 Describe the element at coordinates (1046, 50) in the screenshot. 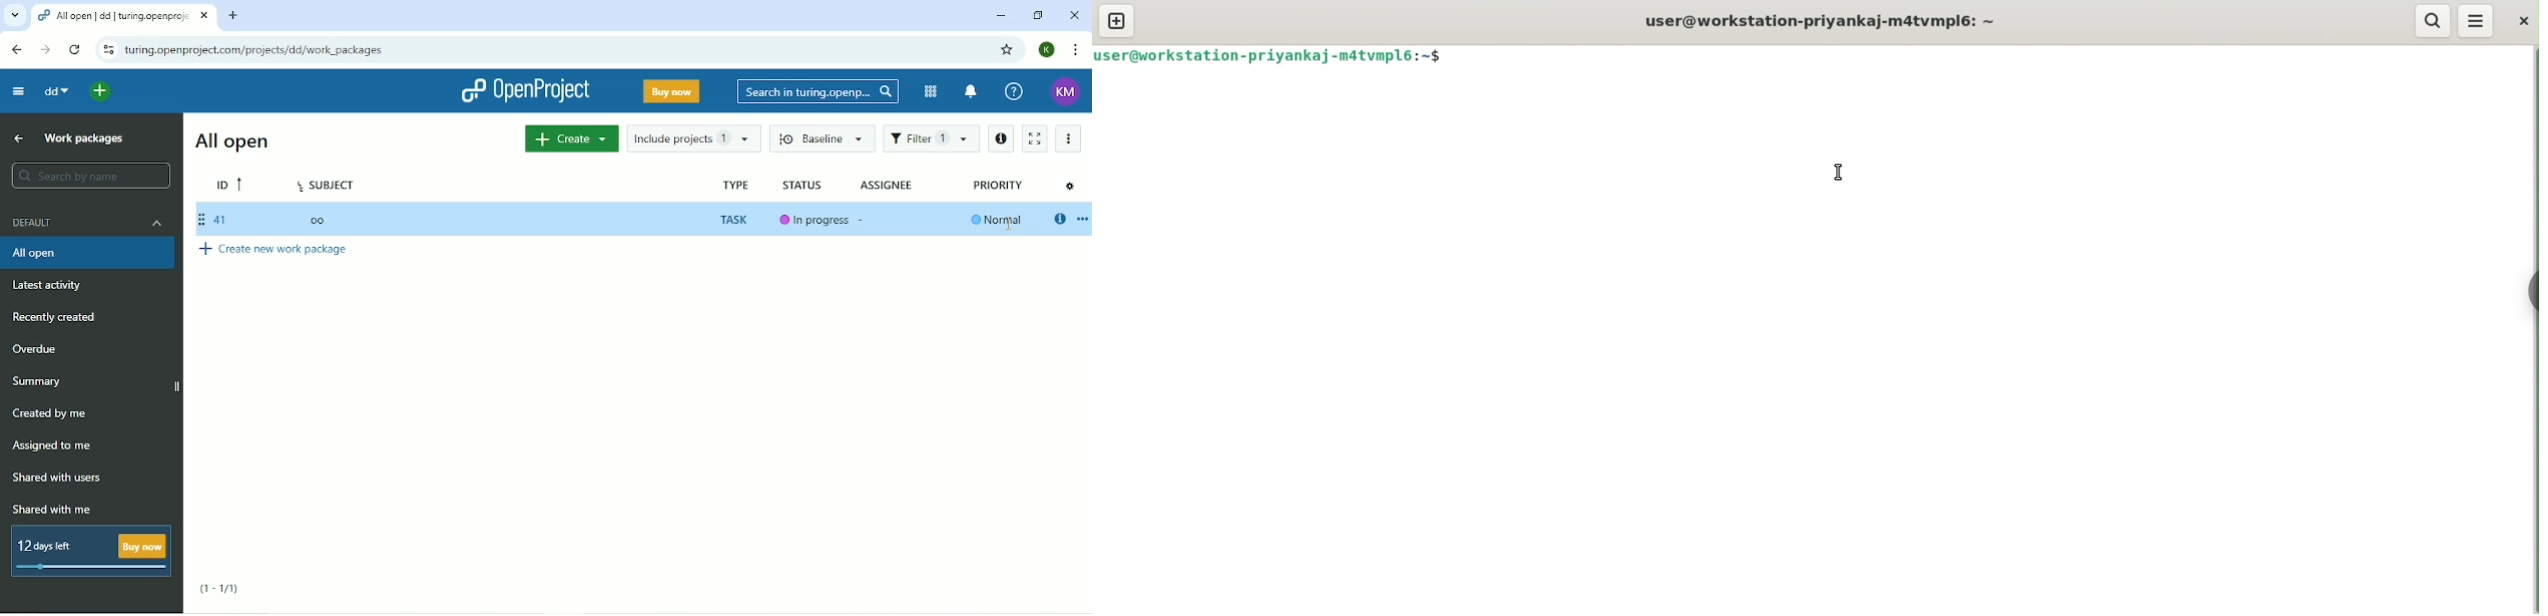

I see `K` at that location.